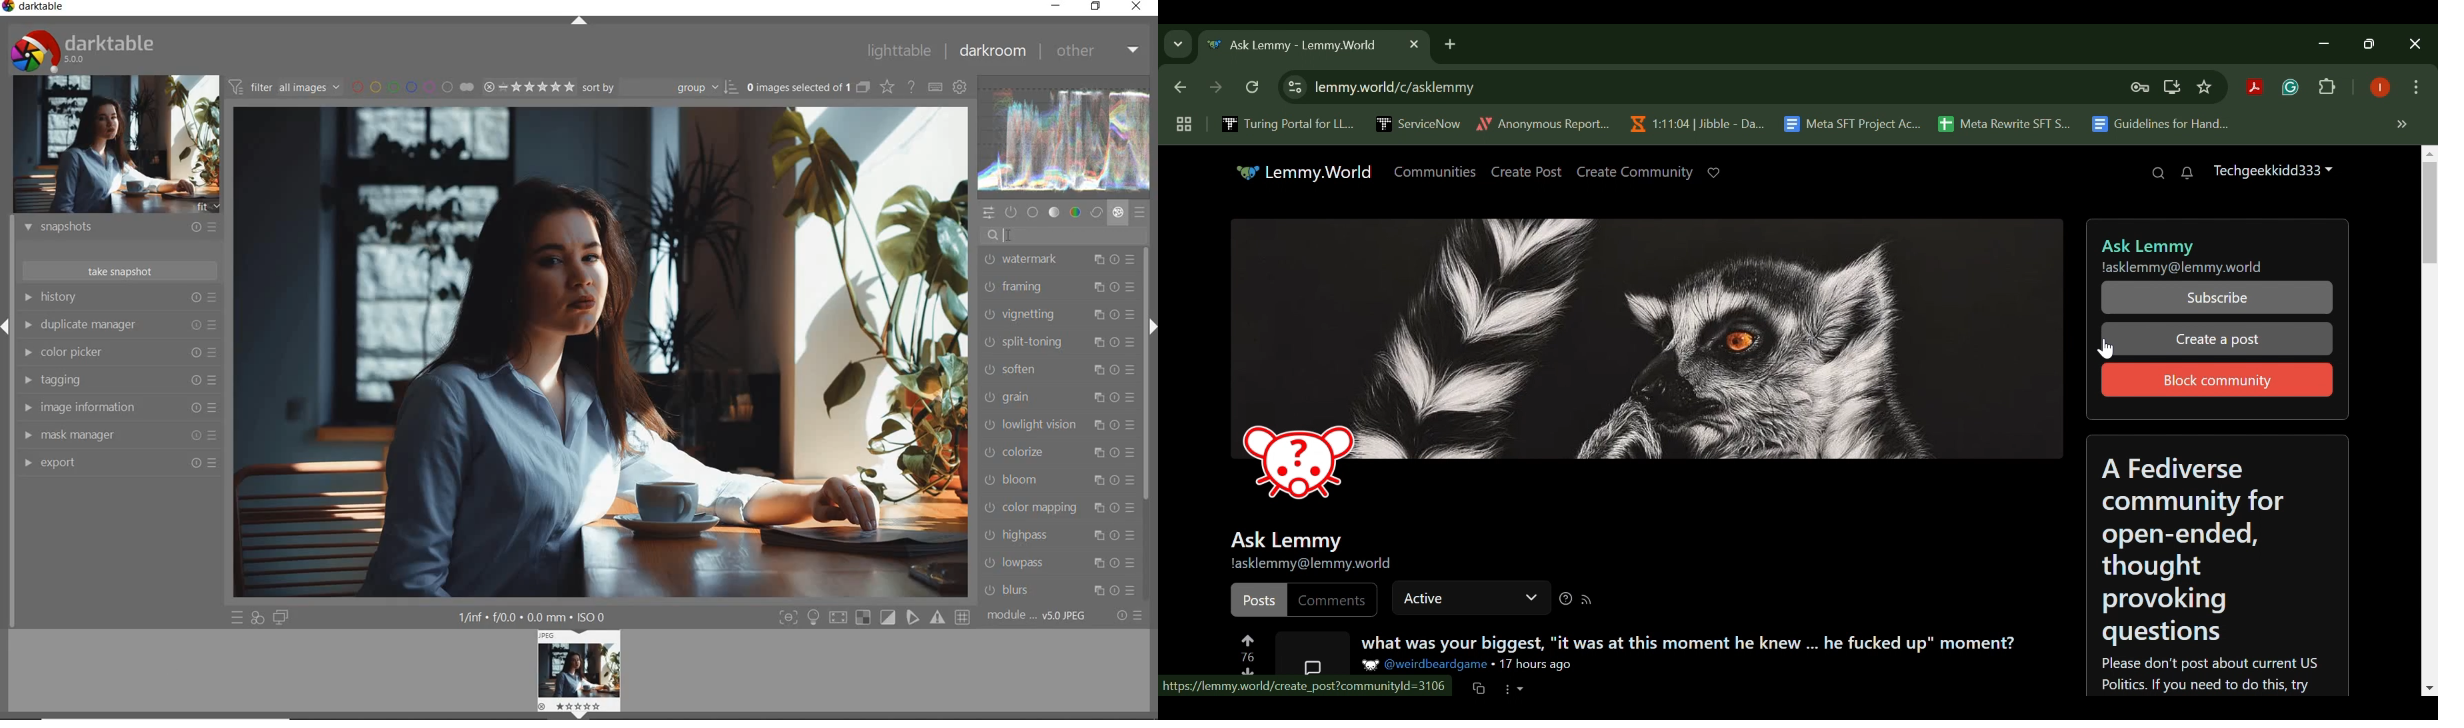 The image size is (2464, 728). I want to click on base, so click(1034, 212).